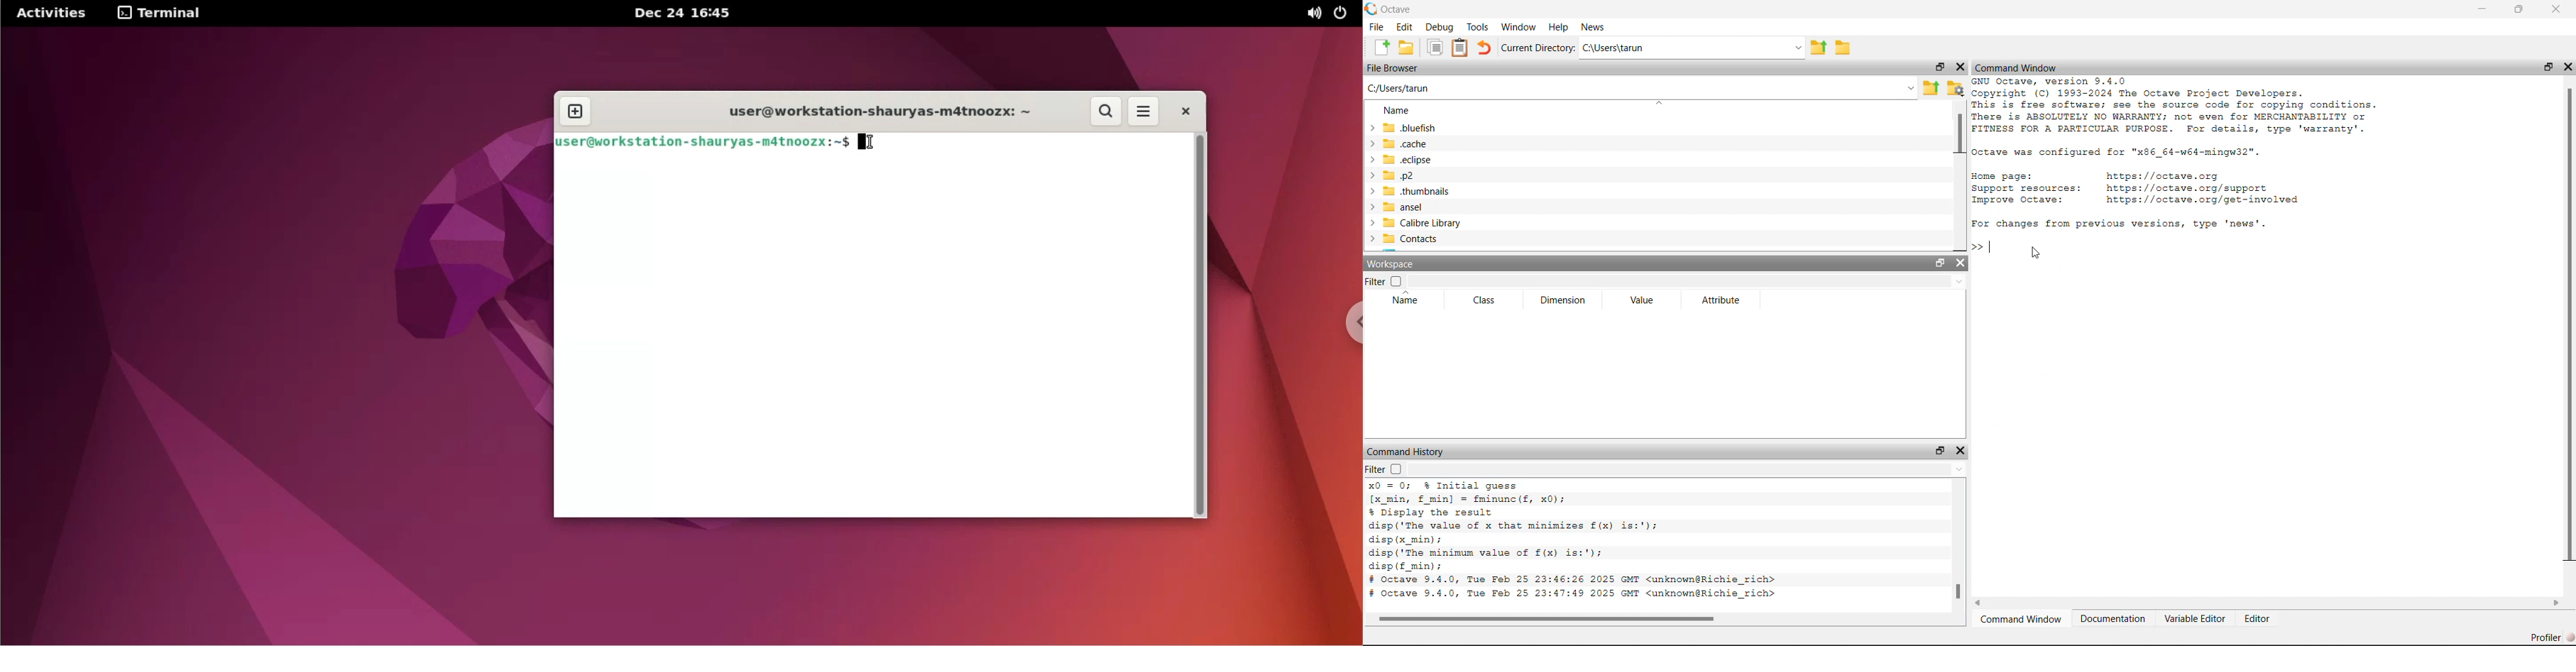 The height and width of the screenshot is (672, 2576). Describe the element at coordinates (1909, 87) in the screenshot. I see `Dropdown` at that location.